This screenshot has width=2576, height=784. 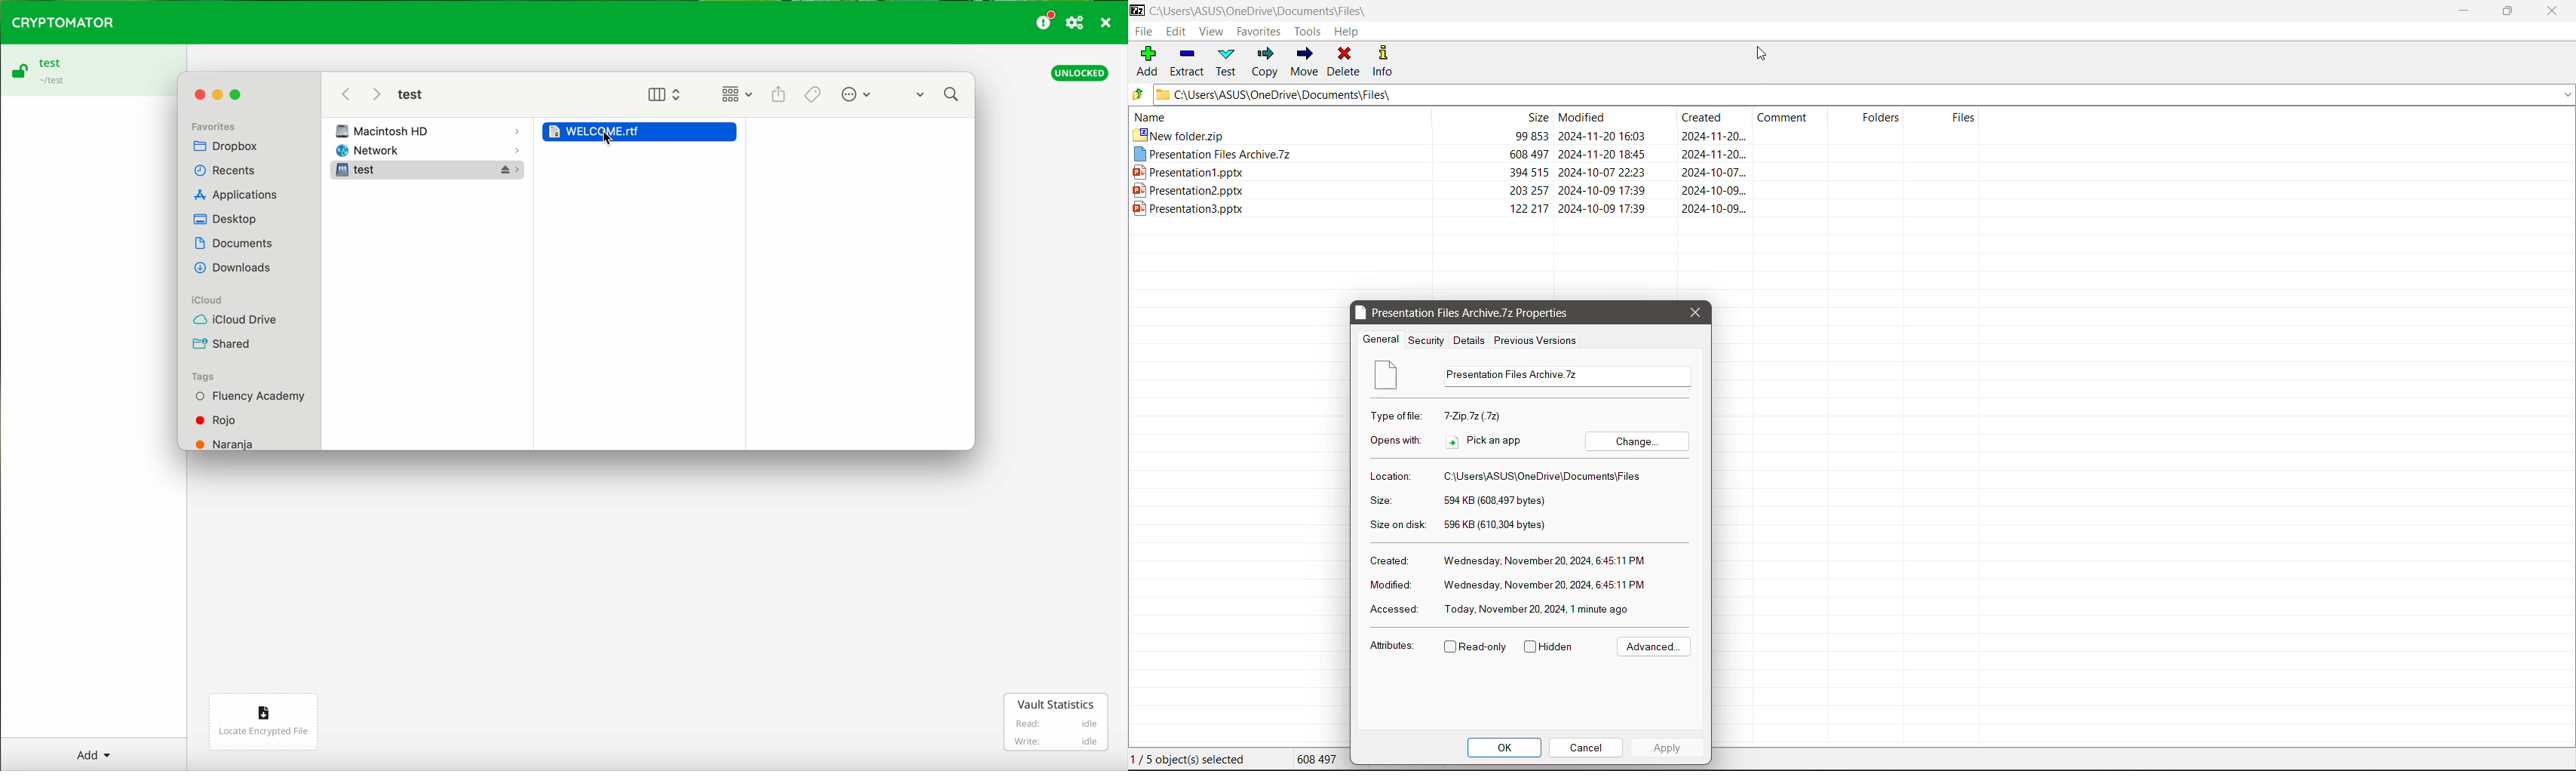 I want to click on cursor, so click(x=1762, y=52).